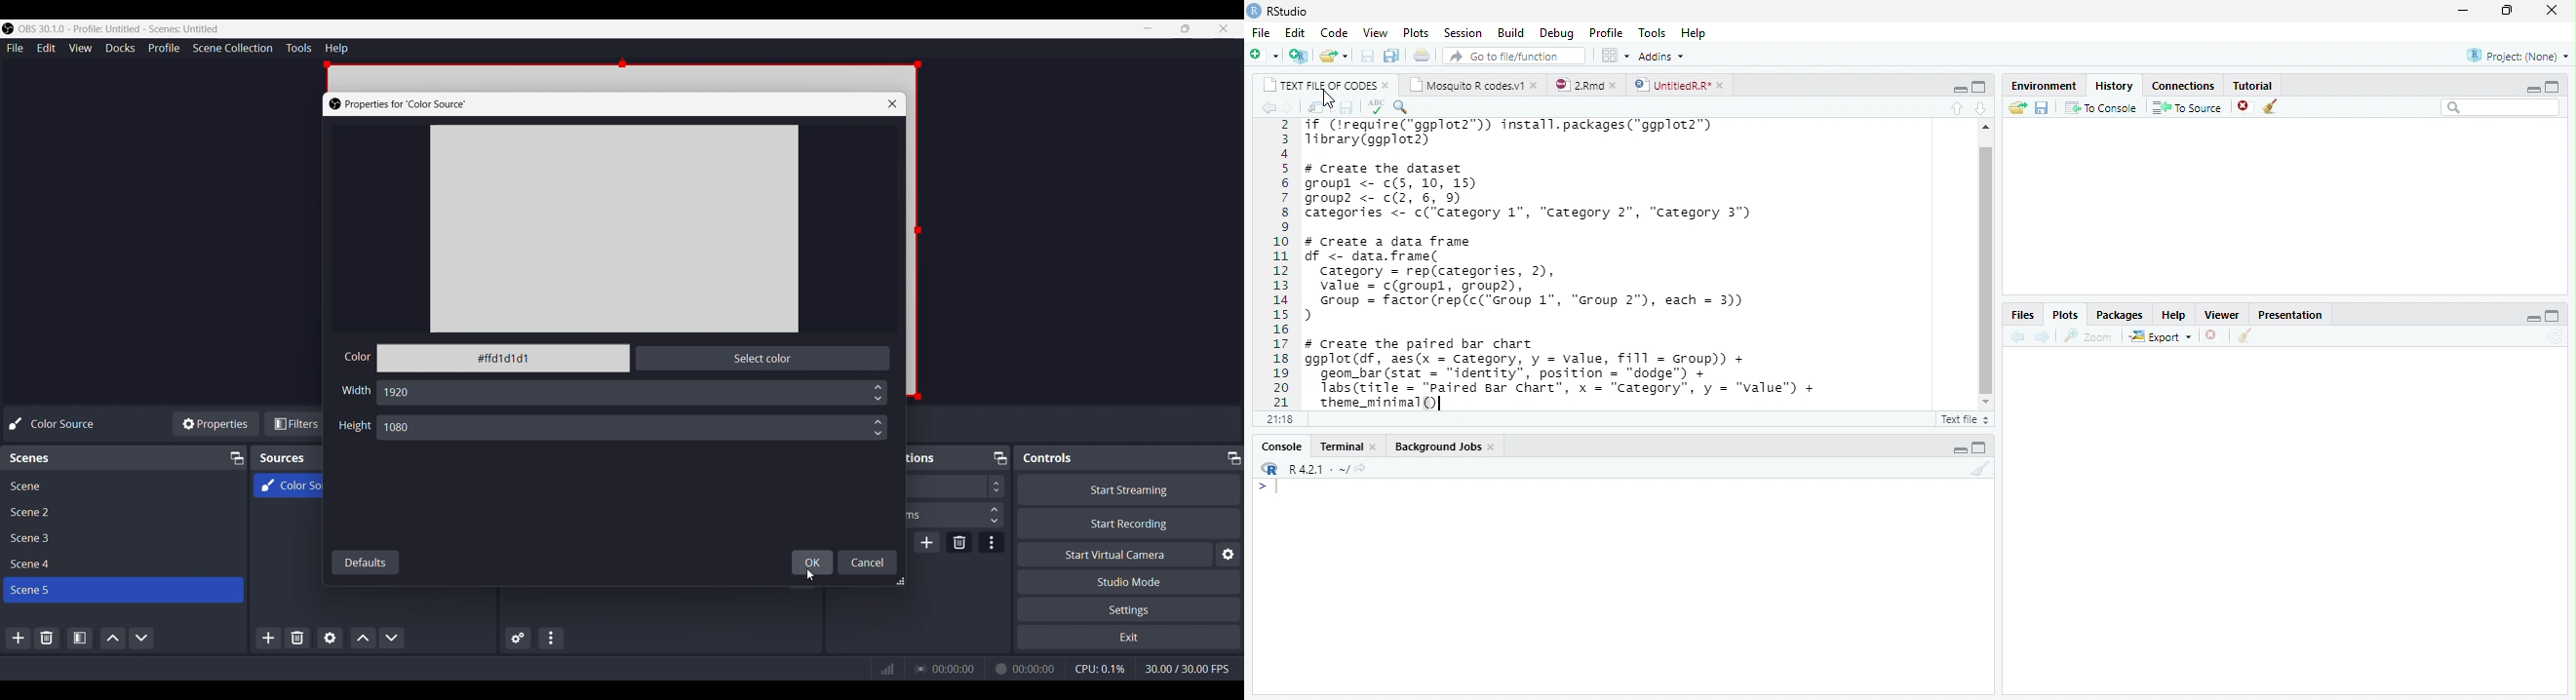 The height and width of the screenshot is (700, 2576). What do you see at coordinates (2017, 337) in the screenshot?
I see `previous plot` at bounding box center [2017, 337].